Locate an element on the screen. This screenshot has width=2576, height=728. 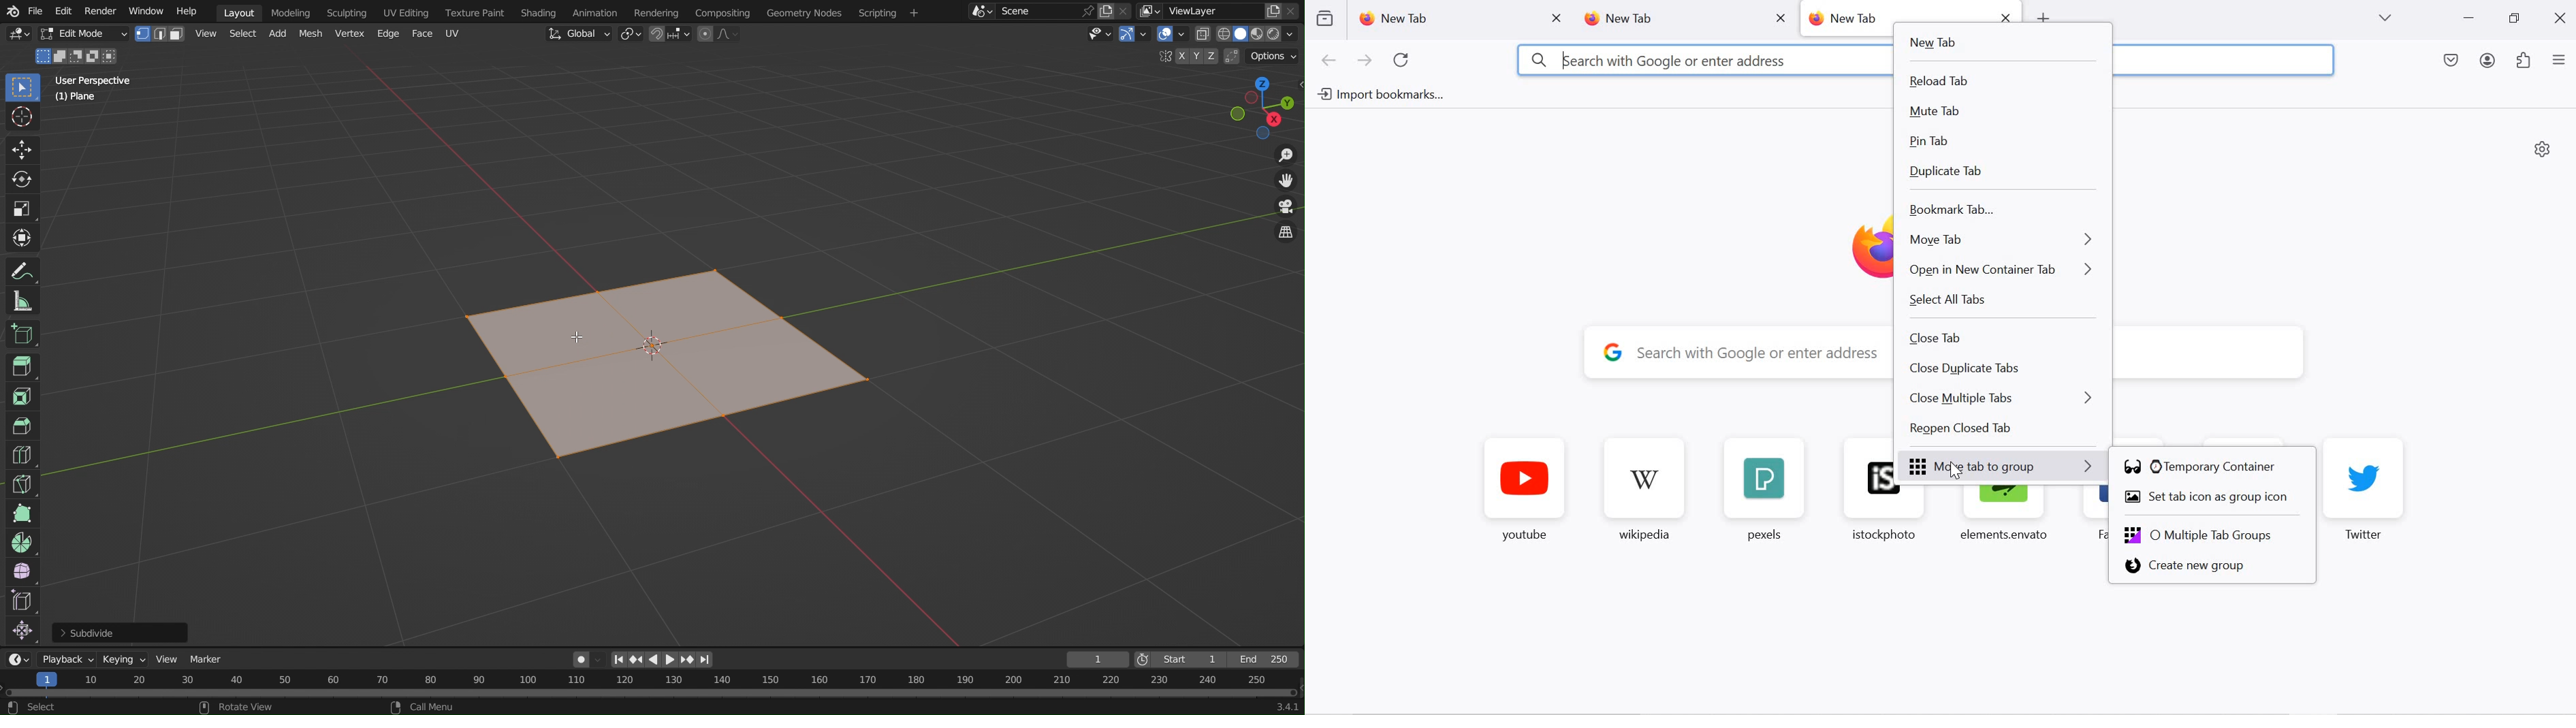
next page is located at coordinates (1365, 61).